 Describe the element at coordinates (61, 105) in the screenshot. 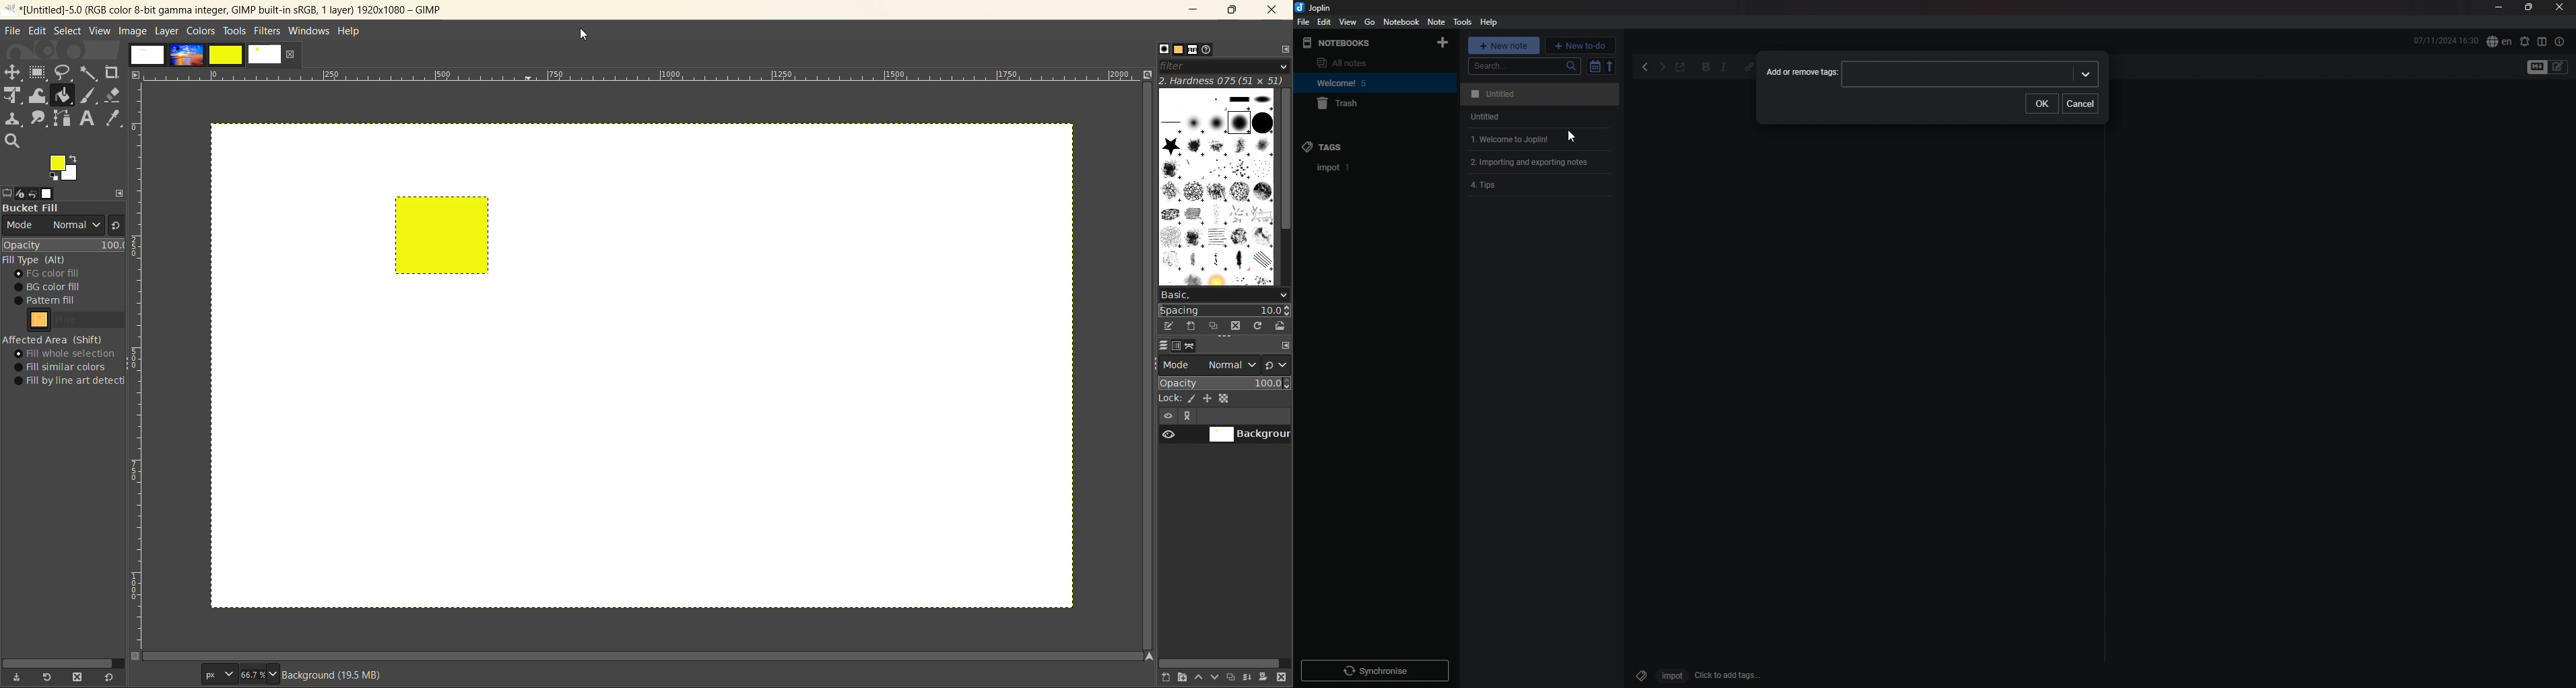

I see `tools` at that location.